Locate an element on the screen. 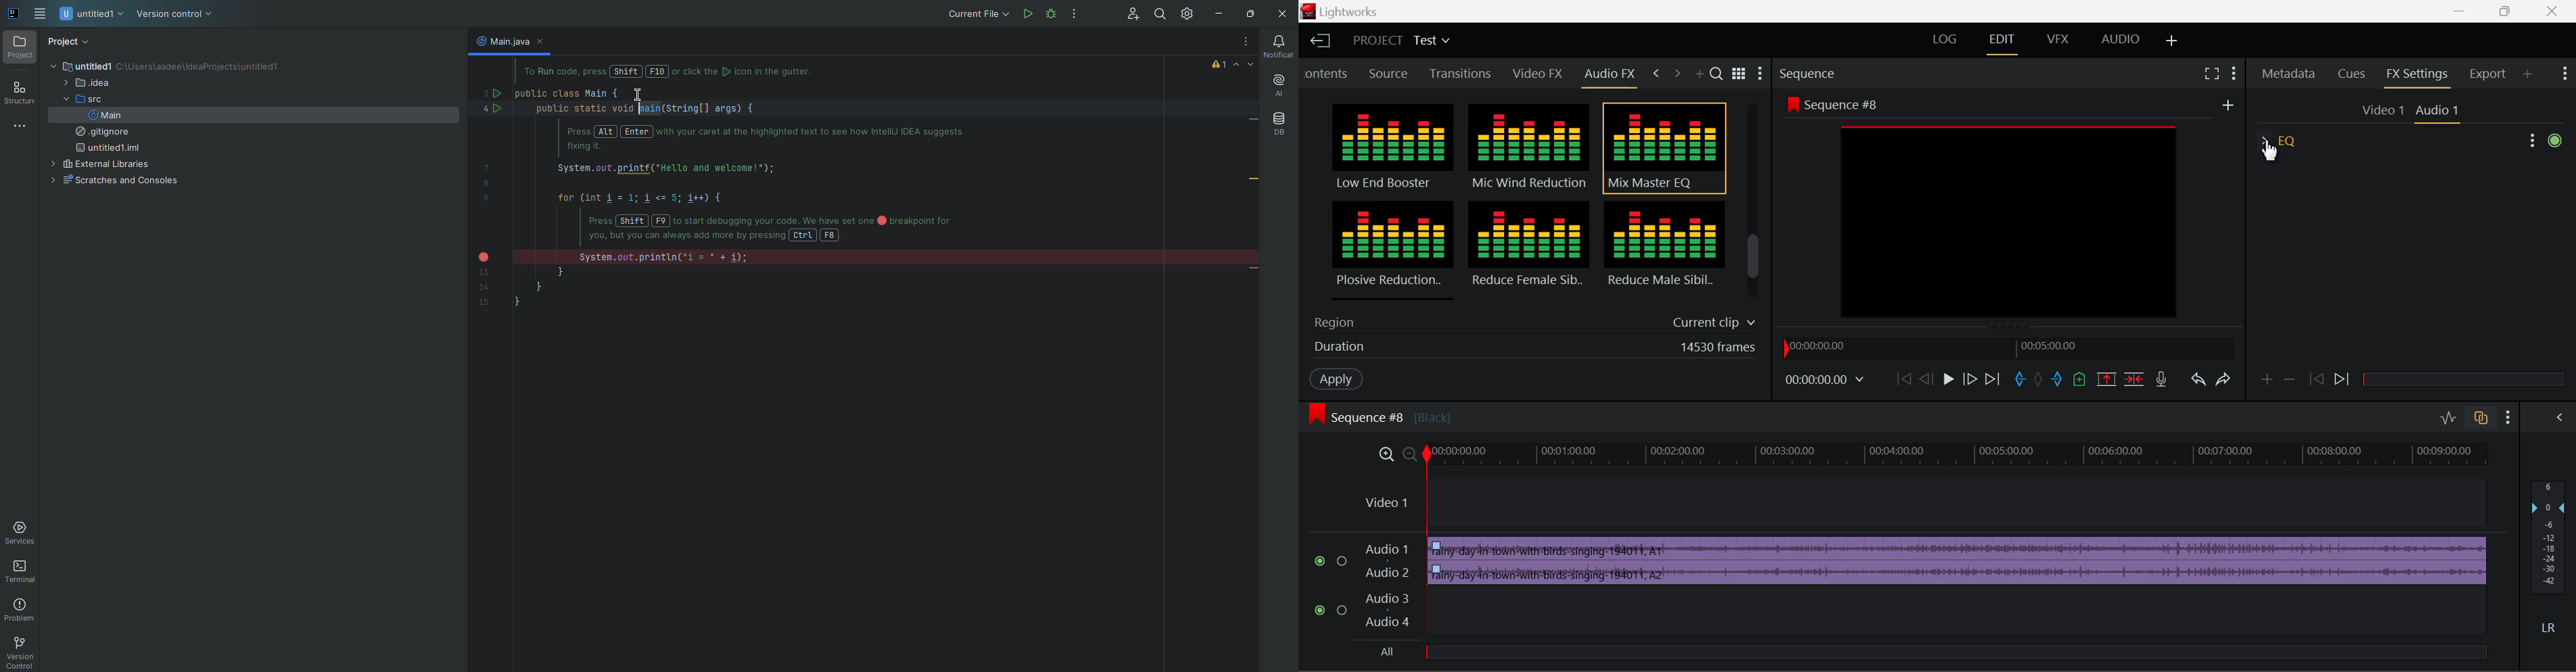 This screenshot has width=2576, height=672. Show Settings is located at coordinates (2234, 73).